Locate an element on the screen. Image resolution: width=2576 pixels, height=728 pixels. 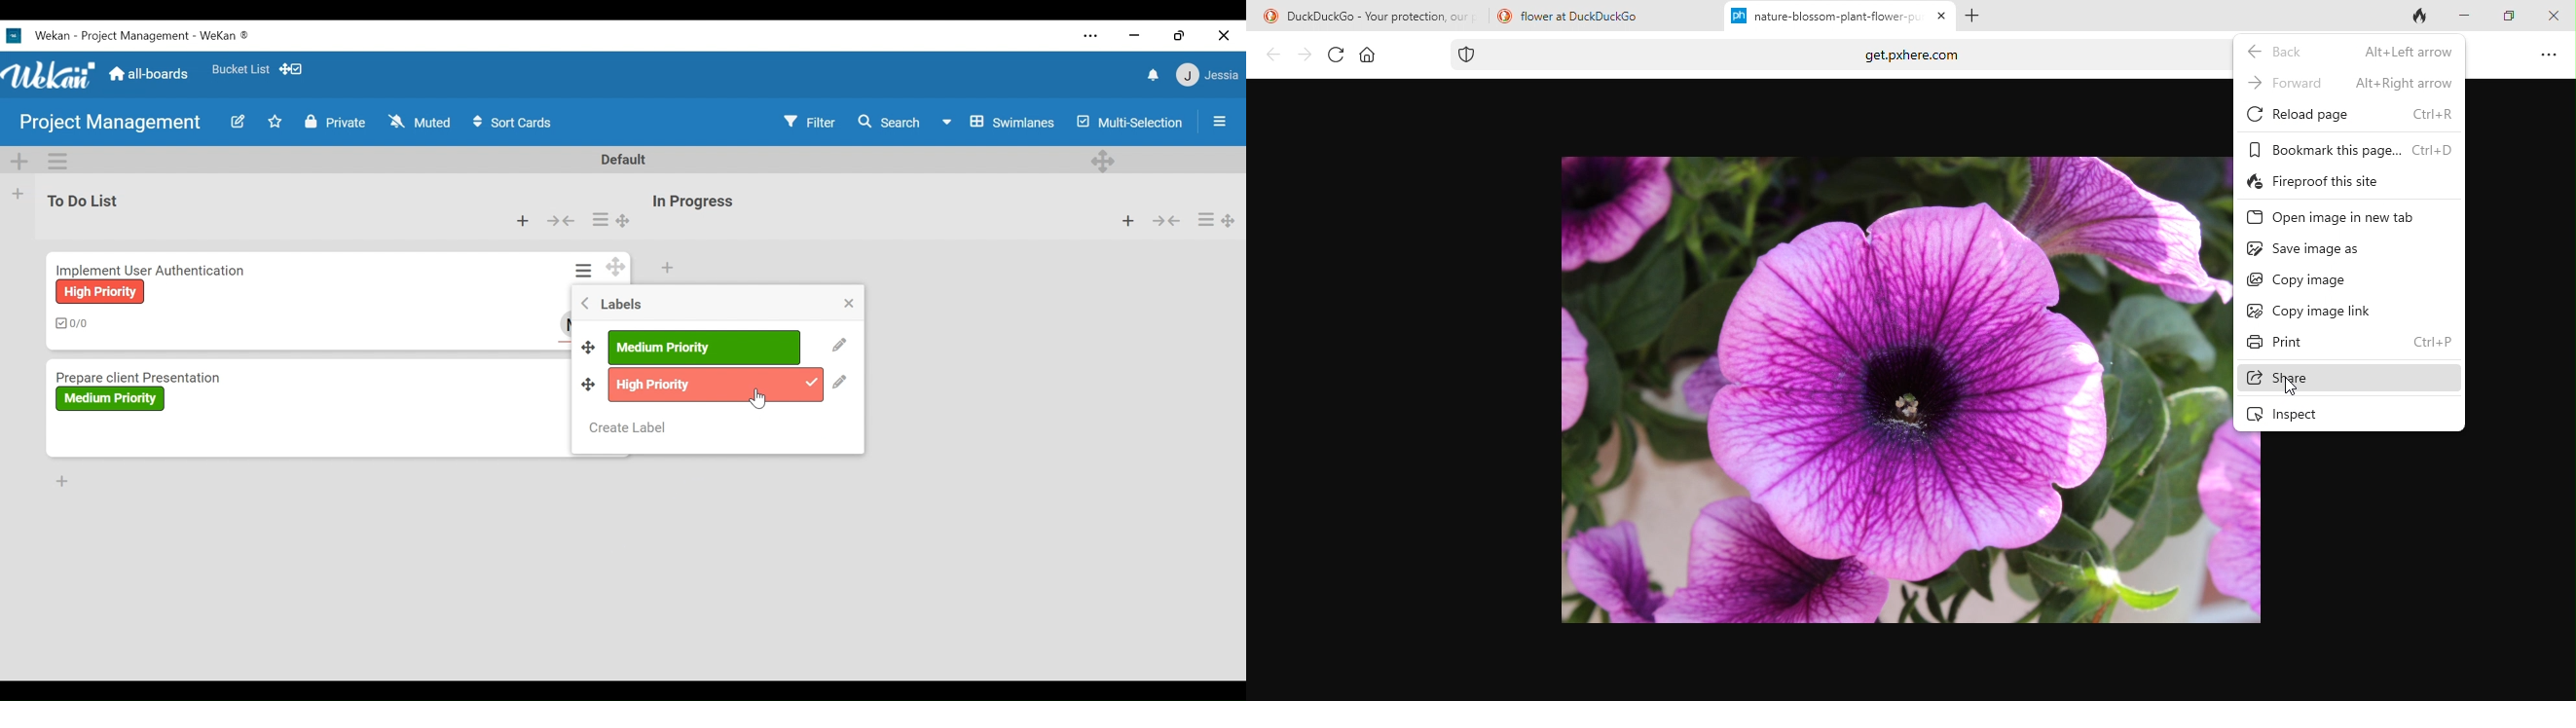
image is located at coordinates (1891, 389).